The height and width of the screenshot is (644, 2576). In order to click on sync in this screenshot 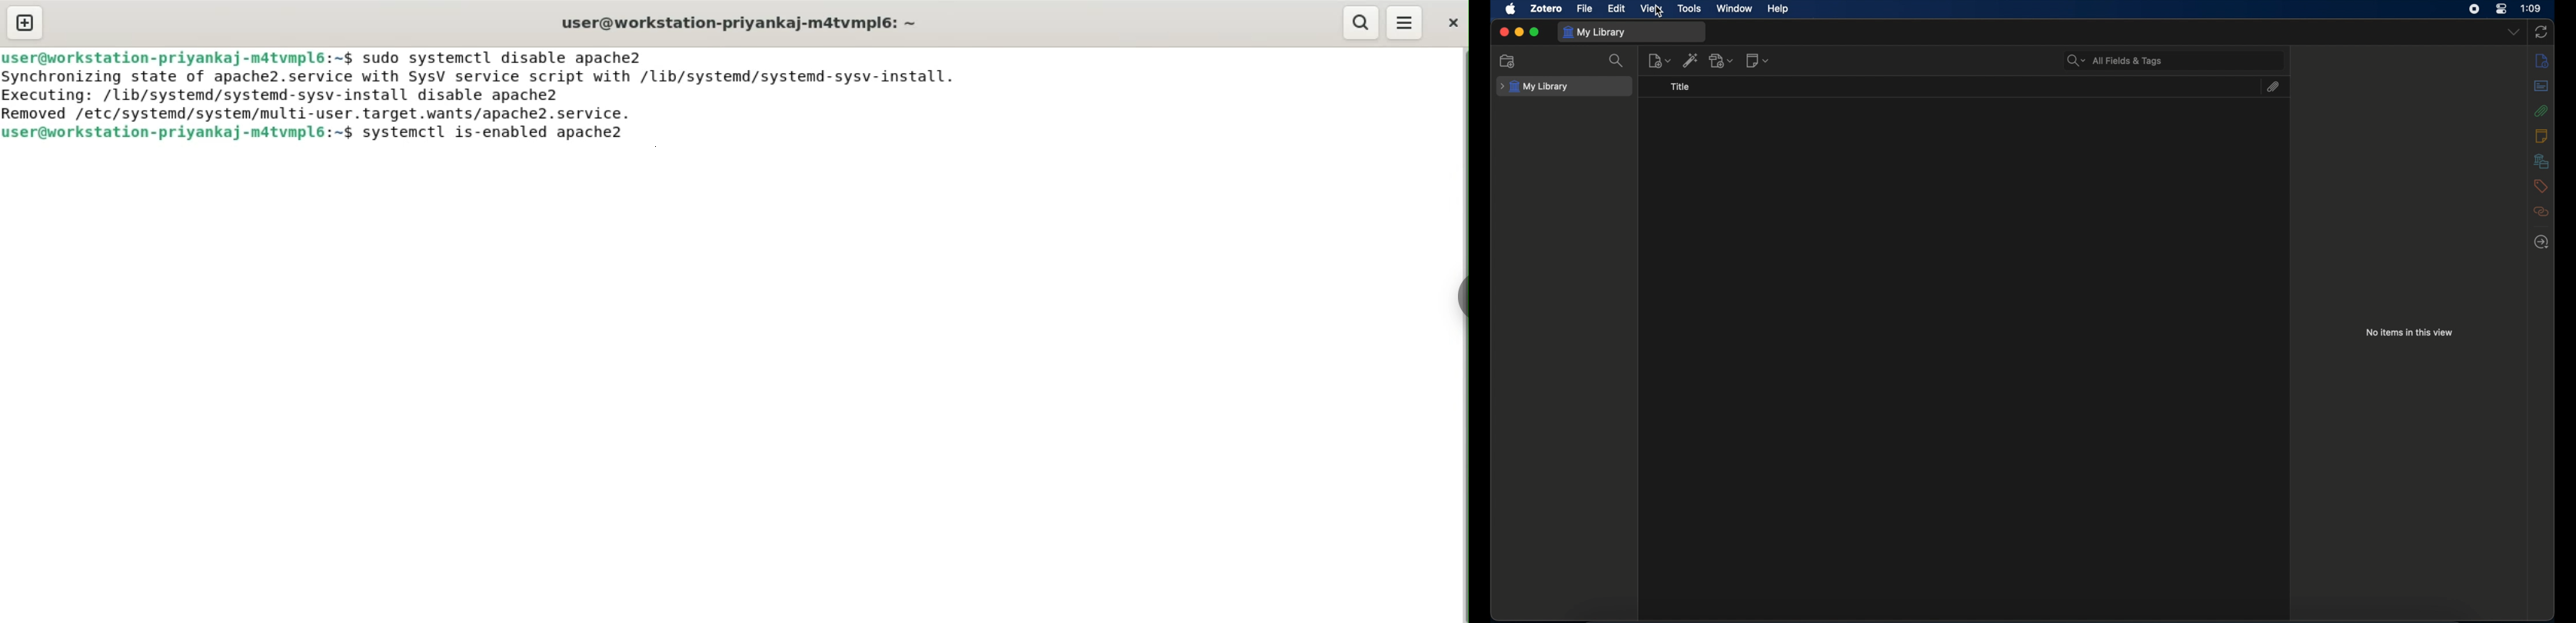, I will do `click(2542, 32)`.